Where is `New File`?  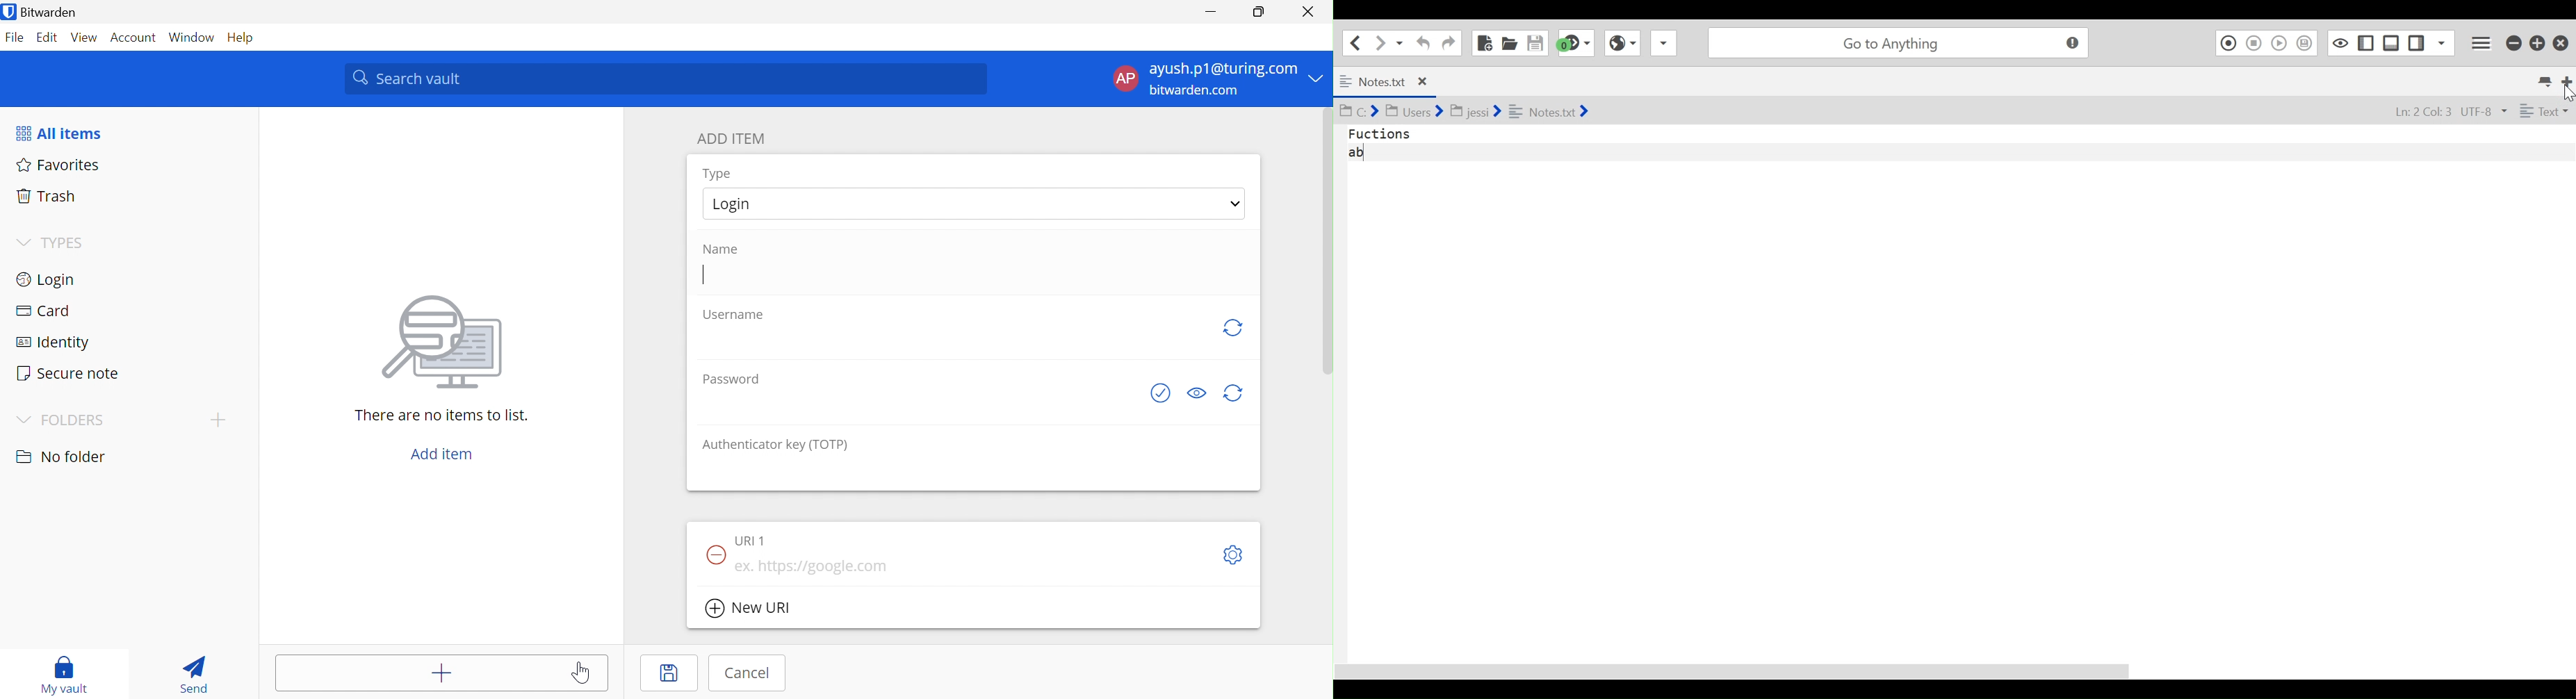 New File is located at coordinates (1483, 41).